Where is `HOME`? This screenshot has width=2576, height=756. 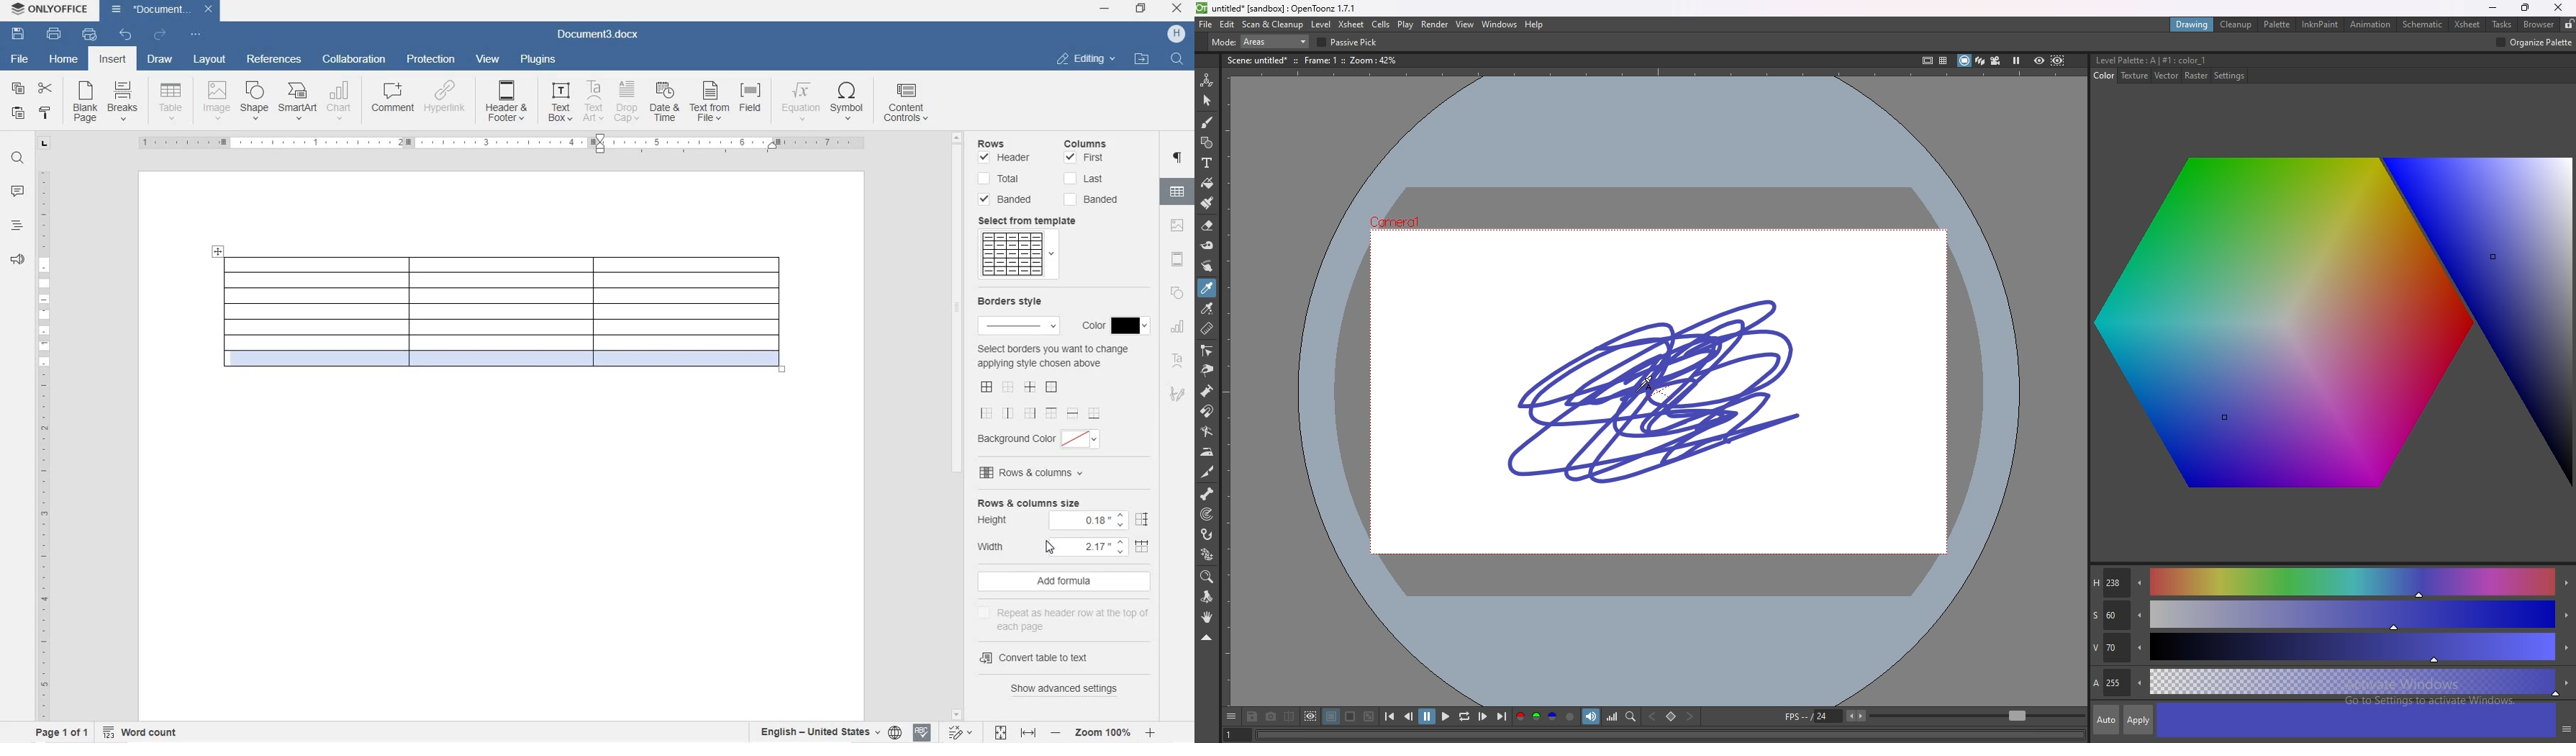 HOME is located at coordinates (63, 58).